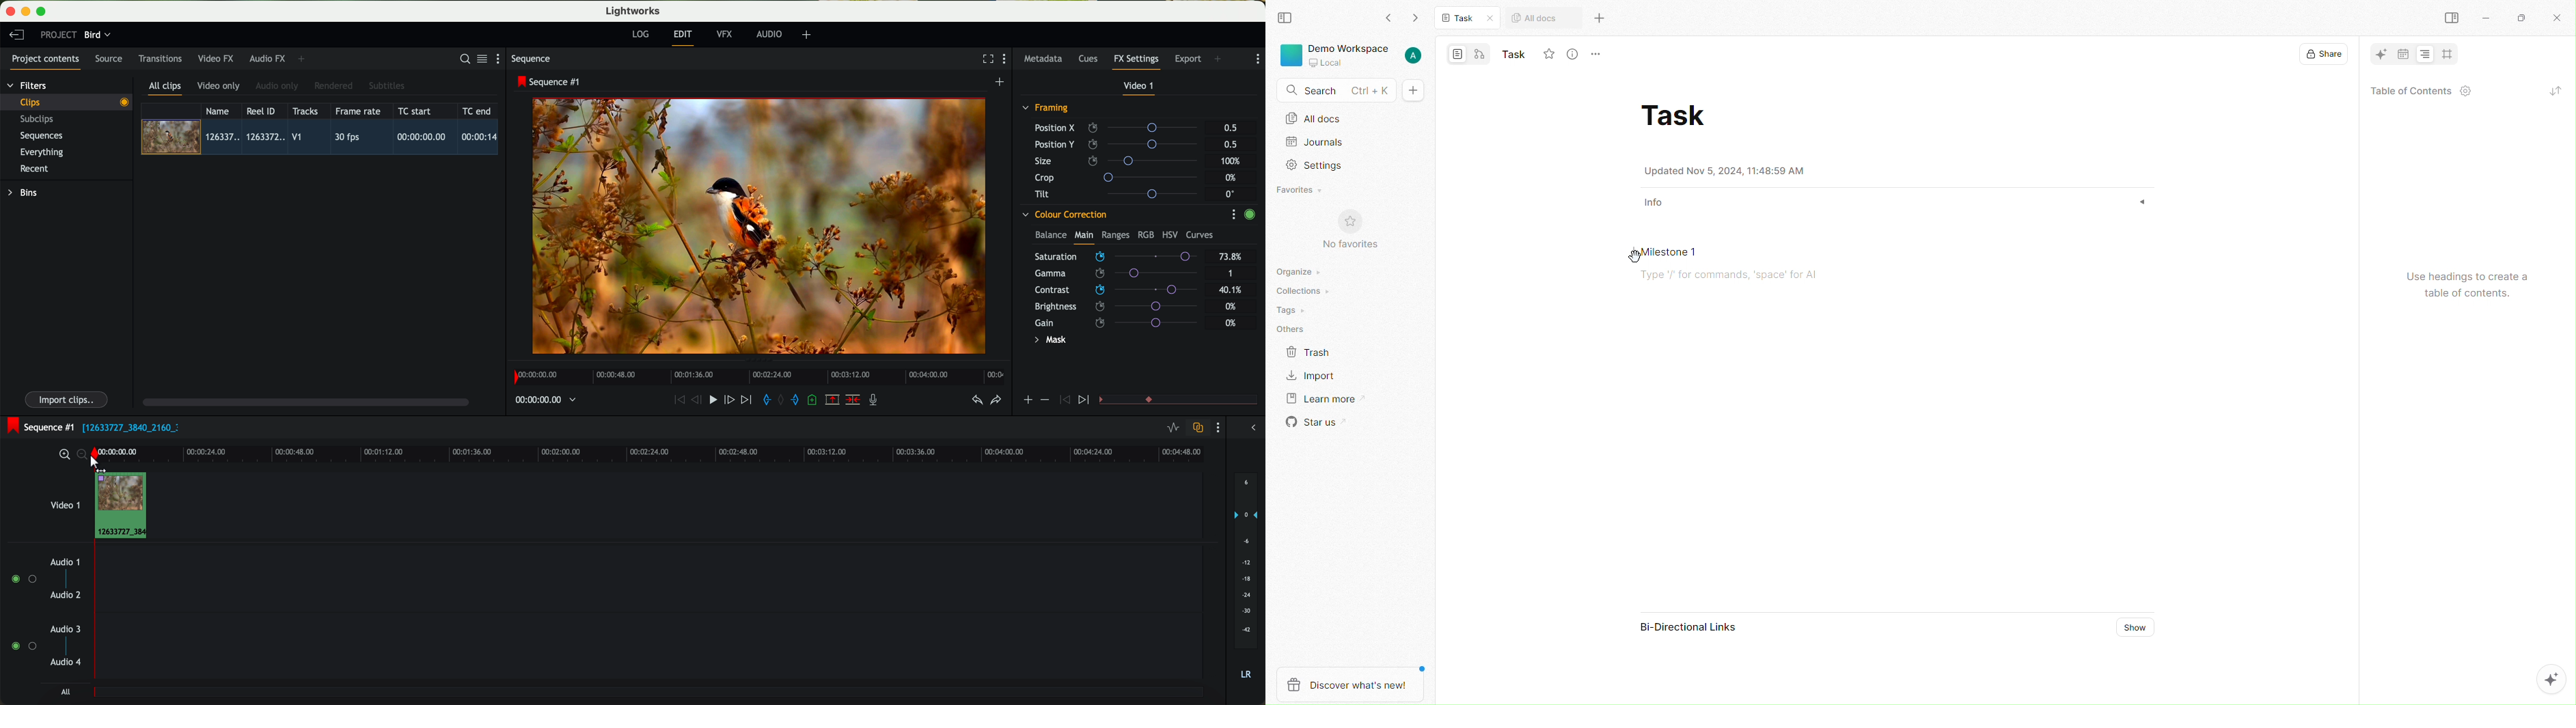  Describe the element at coordinates (1317, 376) in the screenshot. I see `Import` at that location.